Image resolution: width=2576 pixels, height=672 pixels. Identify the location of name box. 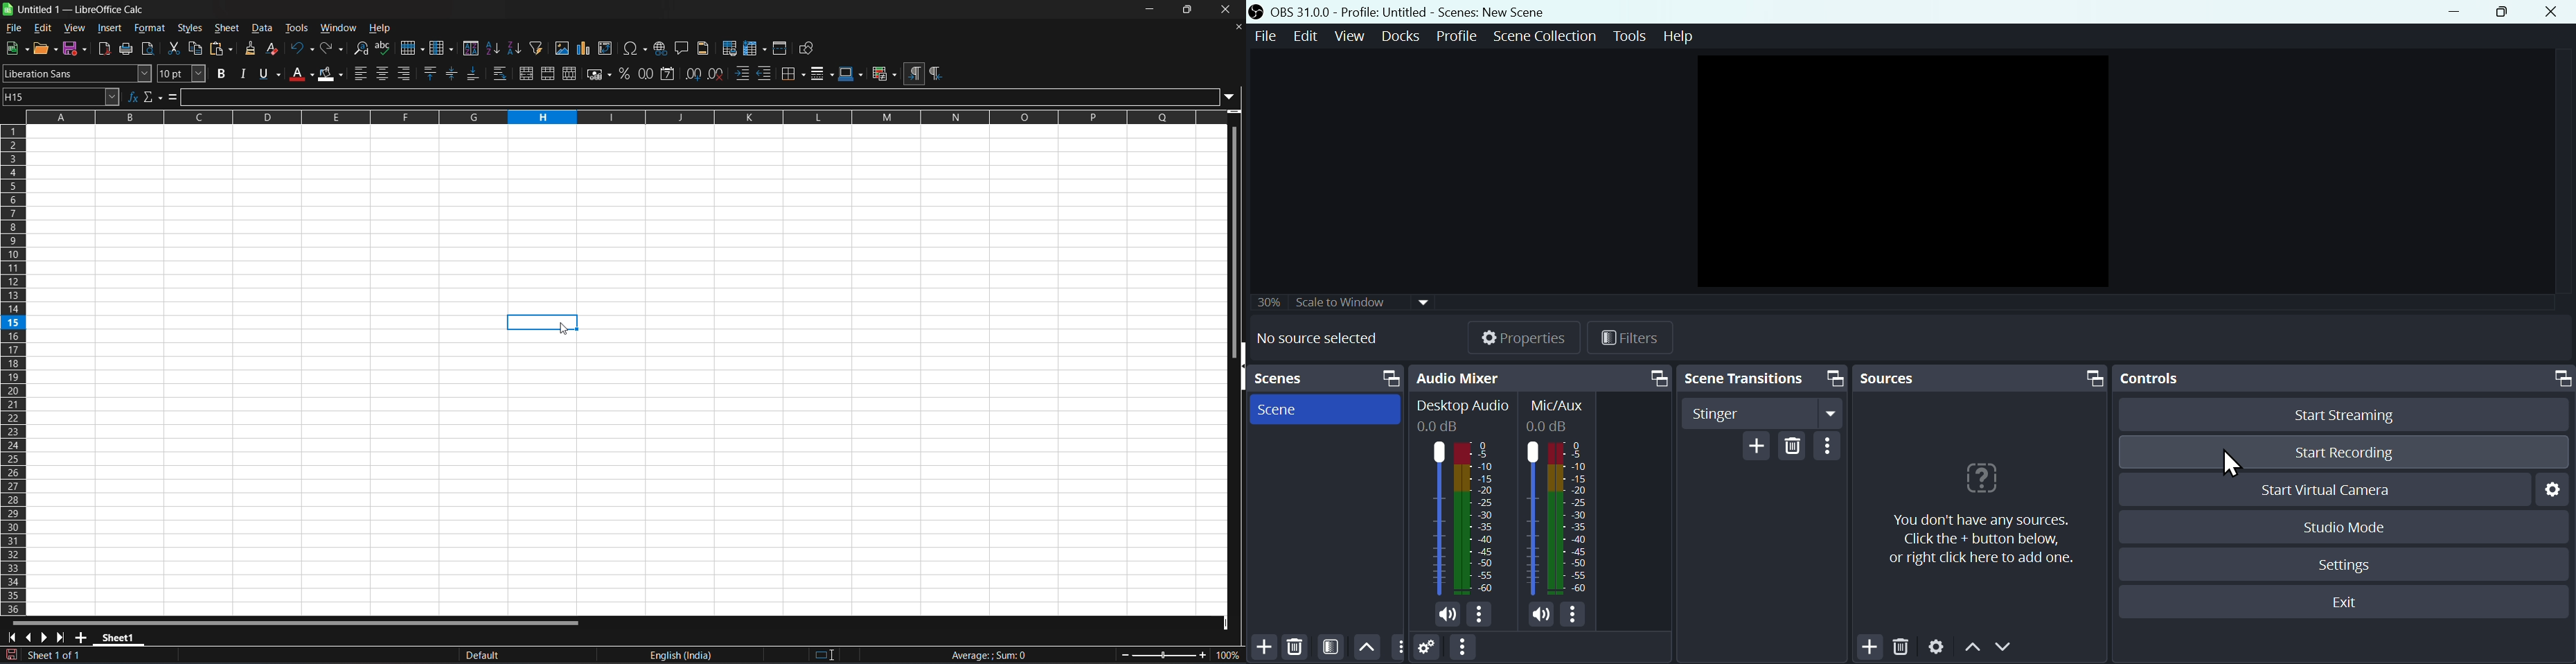
(62, 96).